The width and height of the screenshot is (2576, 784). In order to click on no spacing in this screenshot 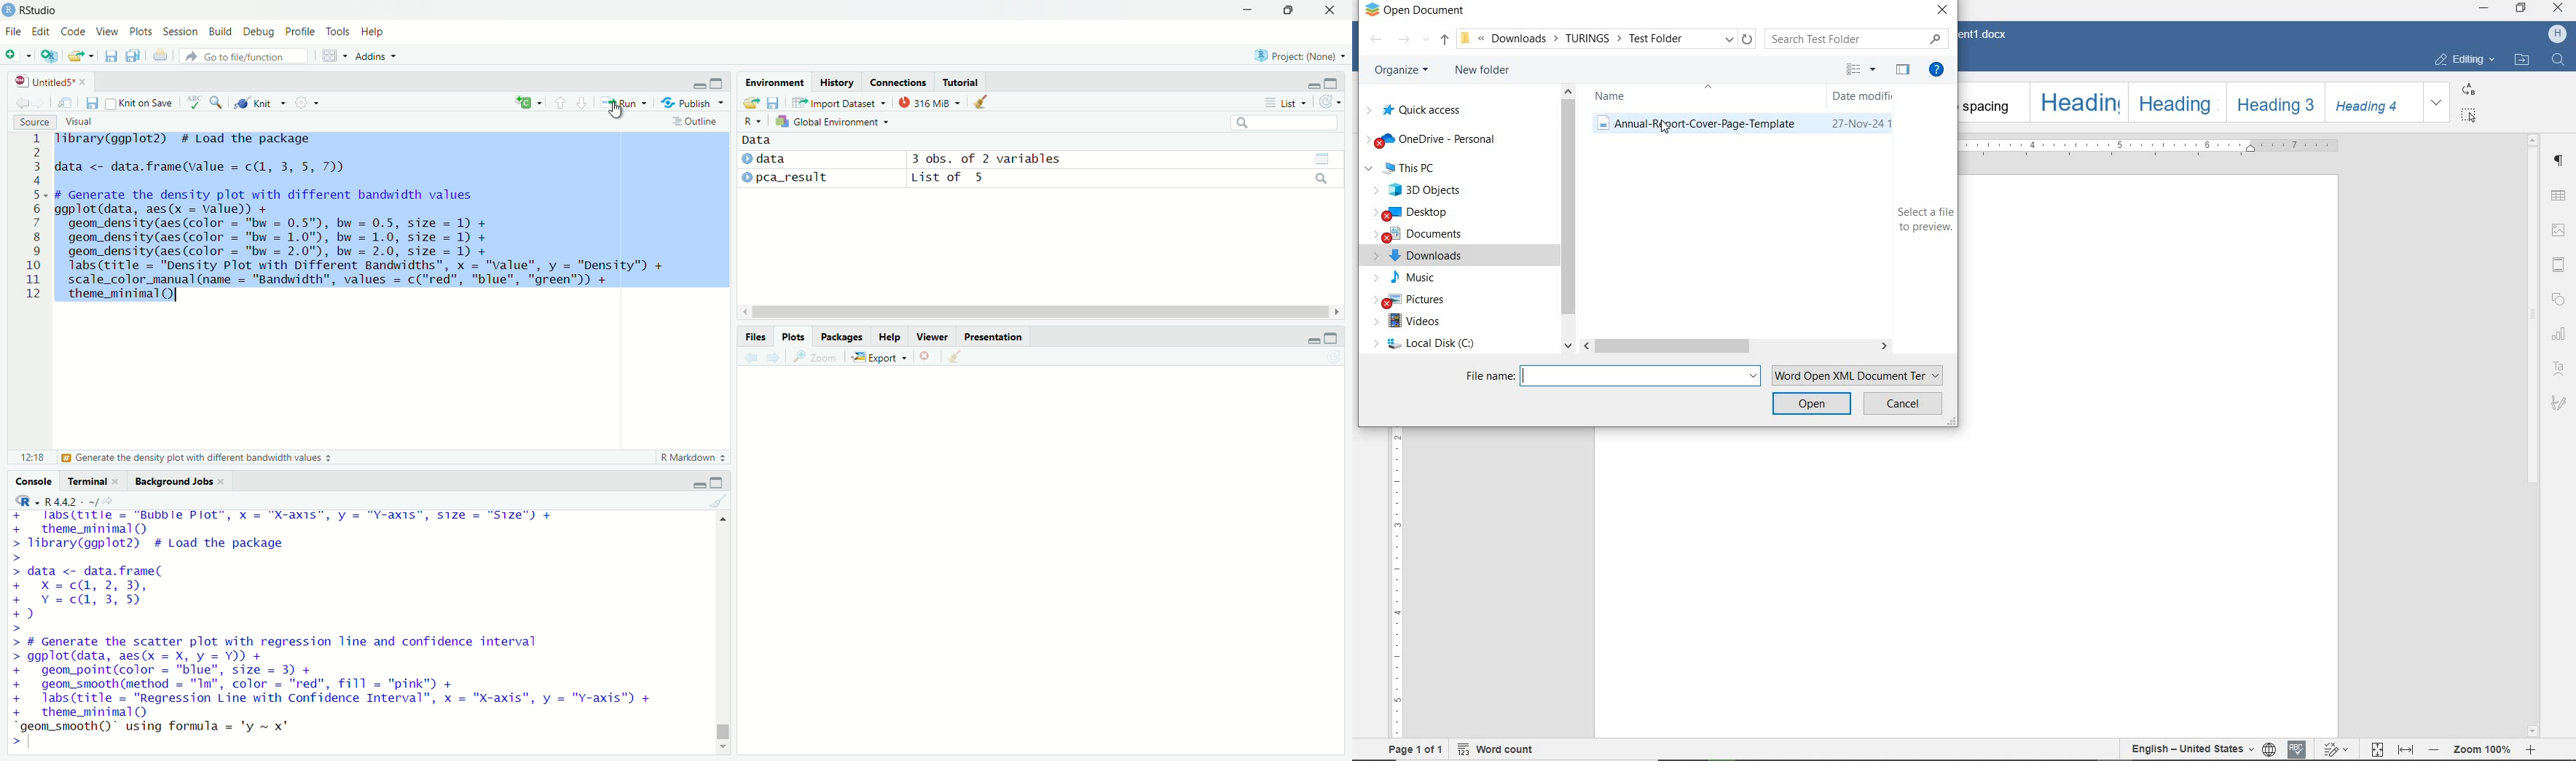, I will do `click(1991, 101)`.